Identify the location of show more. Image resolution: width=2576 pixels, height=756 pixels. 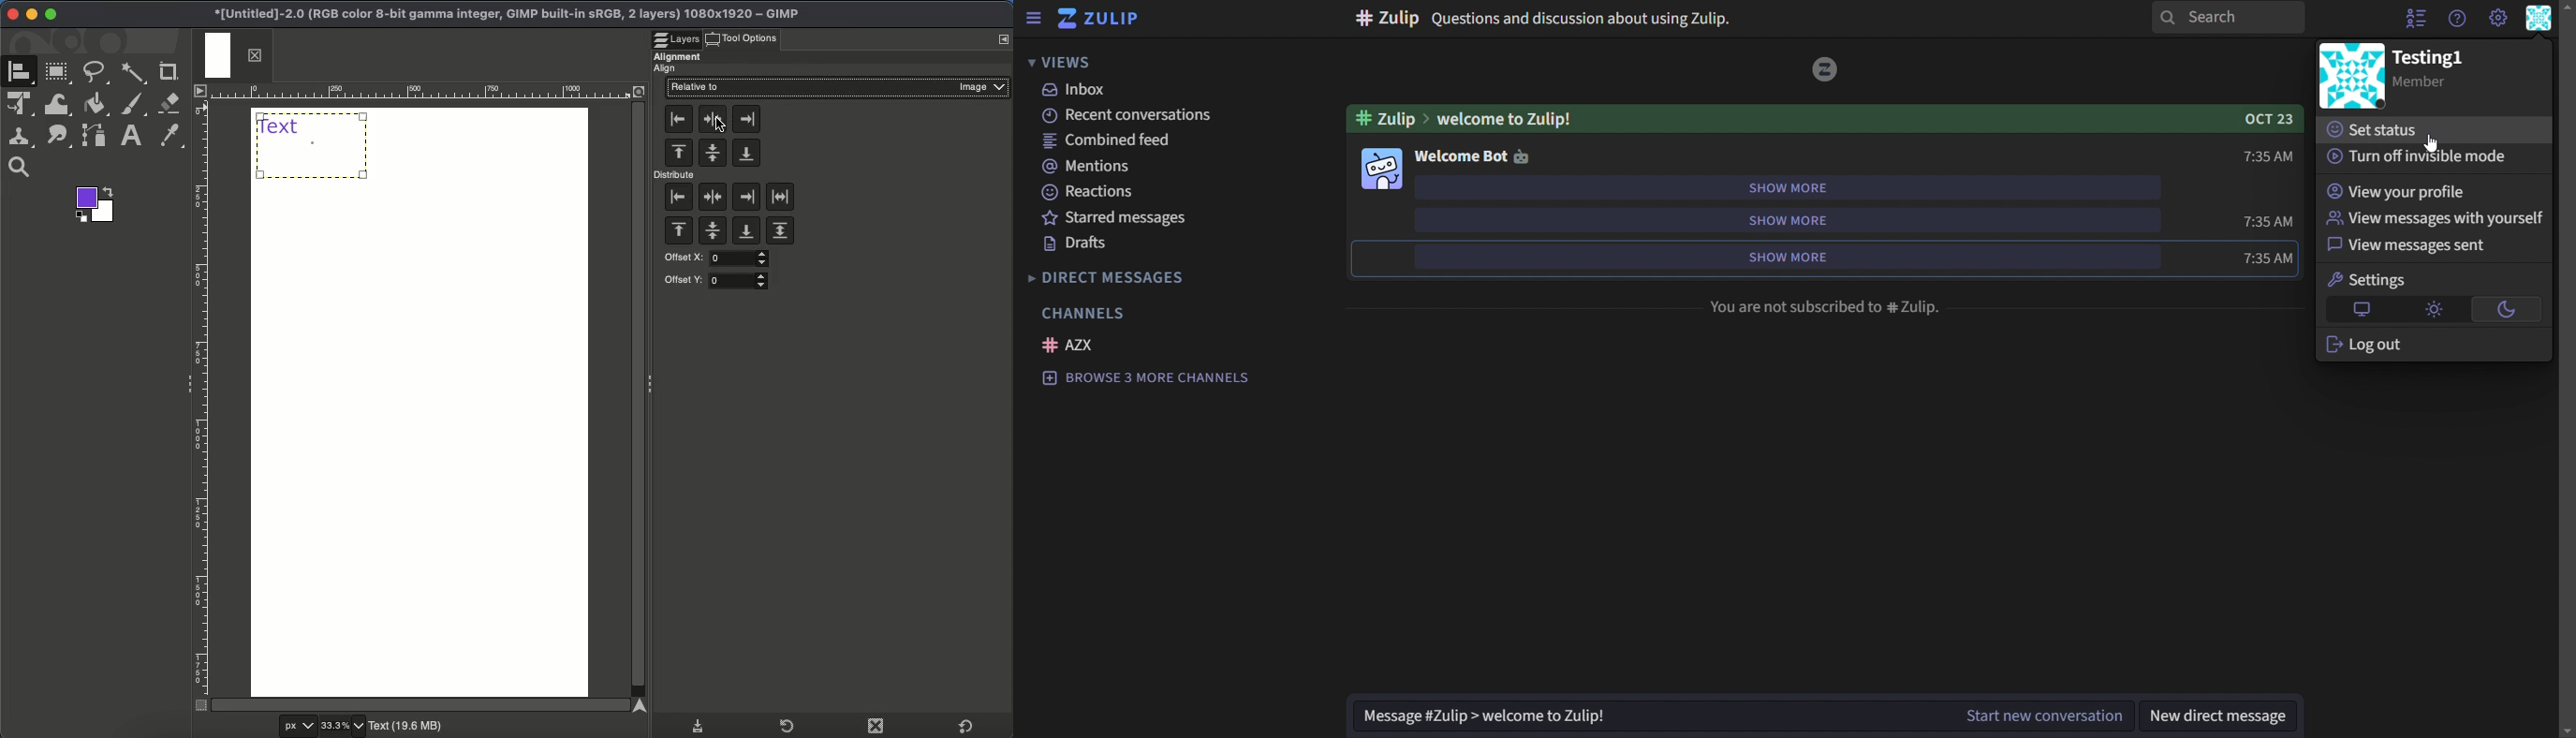
(1810, 219).